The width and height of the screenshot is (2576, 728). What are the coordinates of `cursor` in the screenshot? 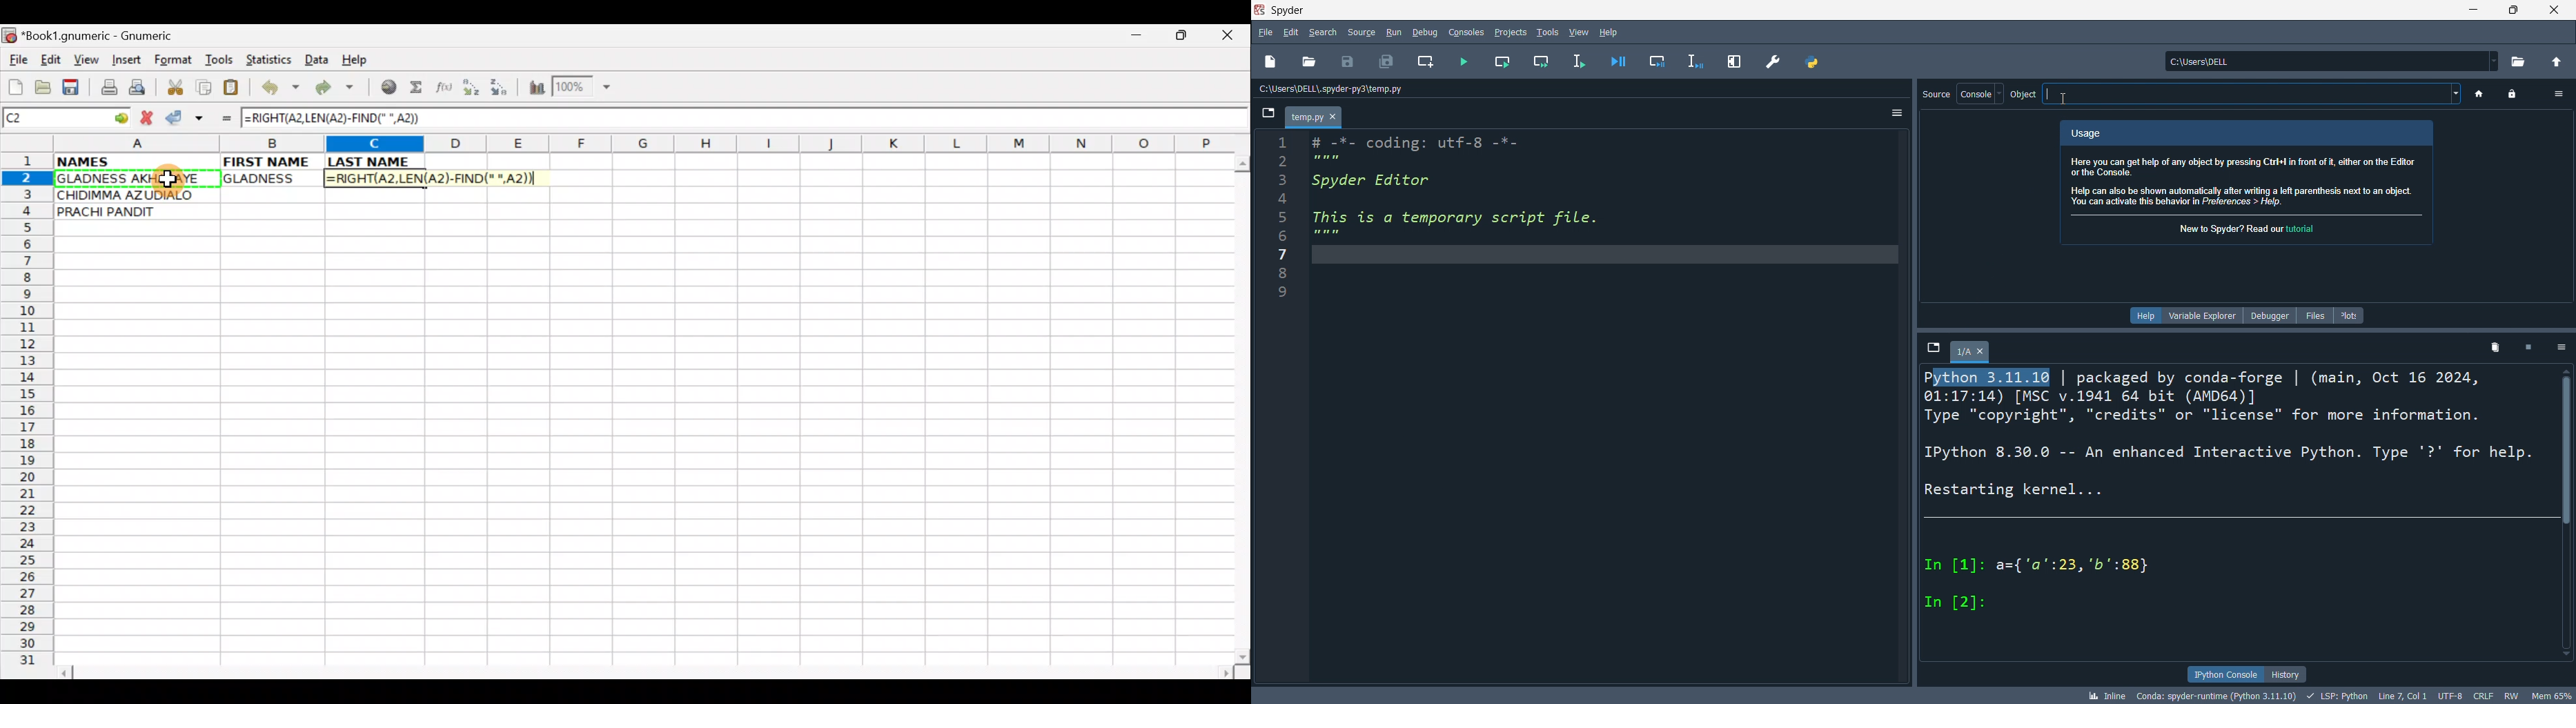 It's located at (2065, 97).